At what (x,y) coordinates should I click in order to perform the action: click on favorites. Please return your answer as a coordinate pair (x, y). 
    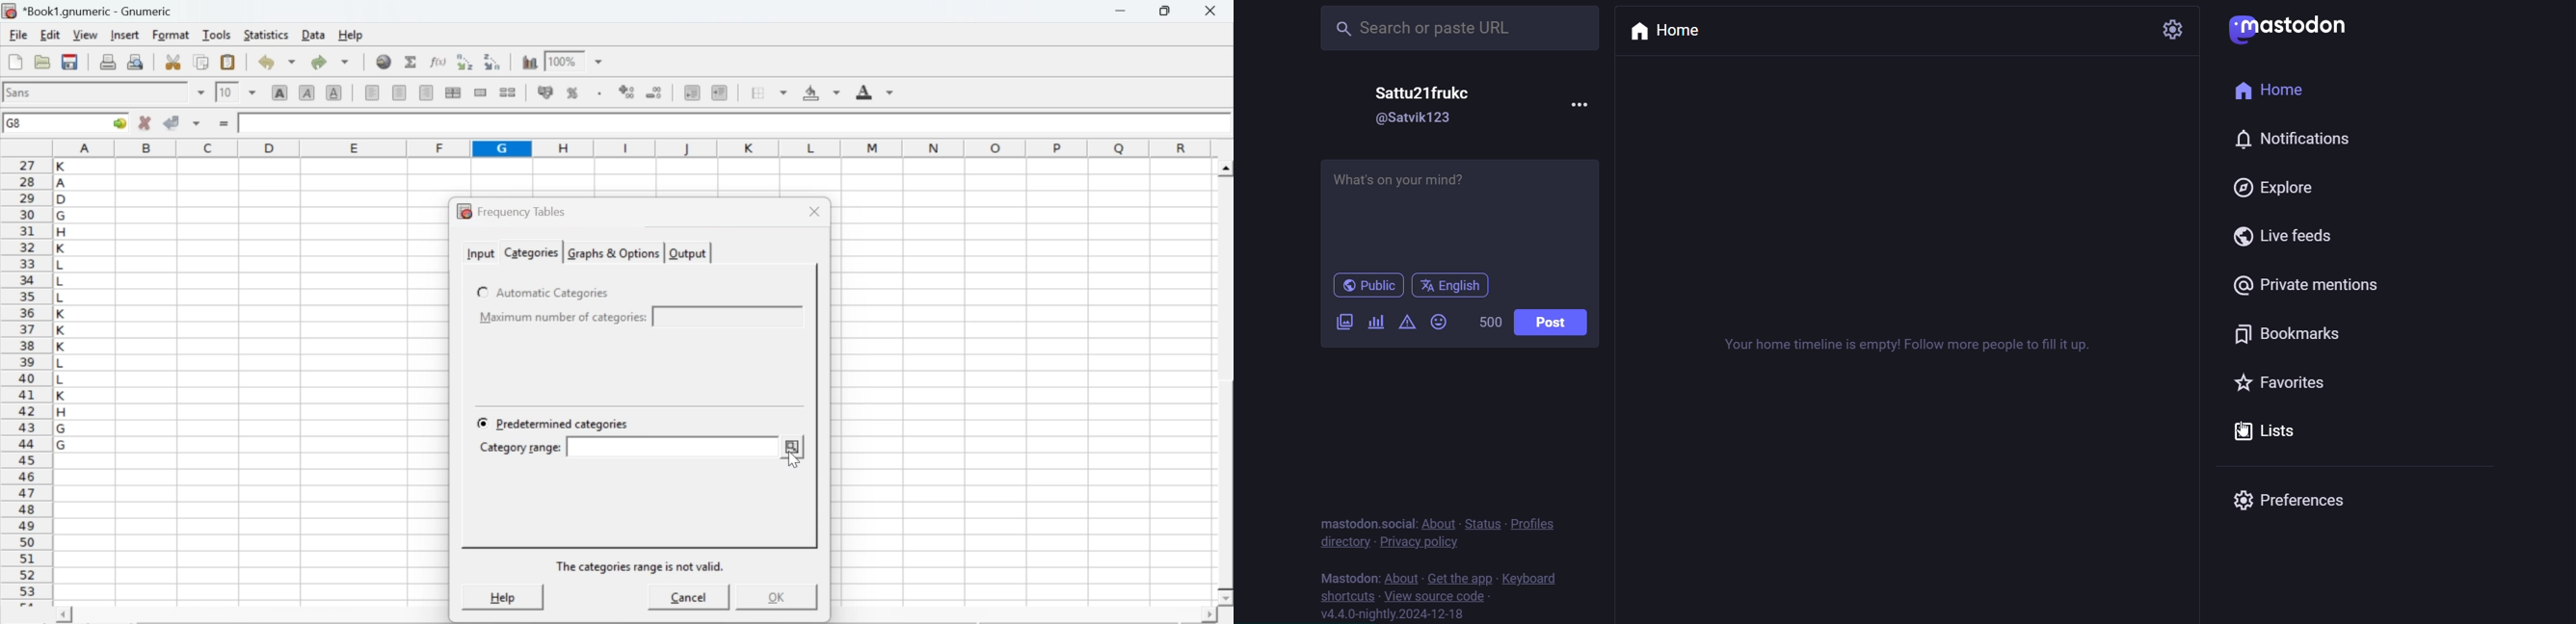
    Looking at the image, I should click on (2277, 380).